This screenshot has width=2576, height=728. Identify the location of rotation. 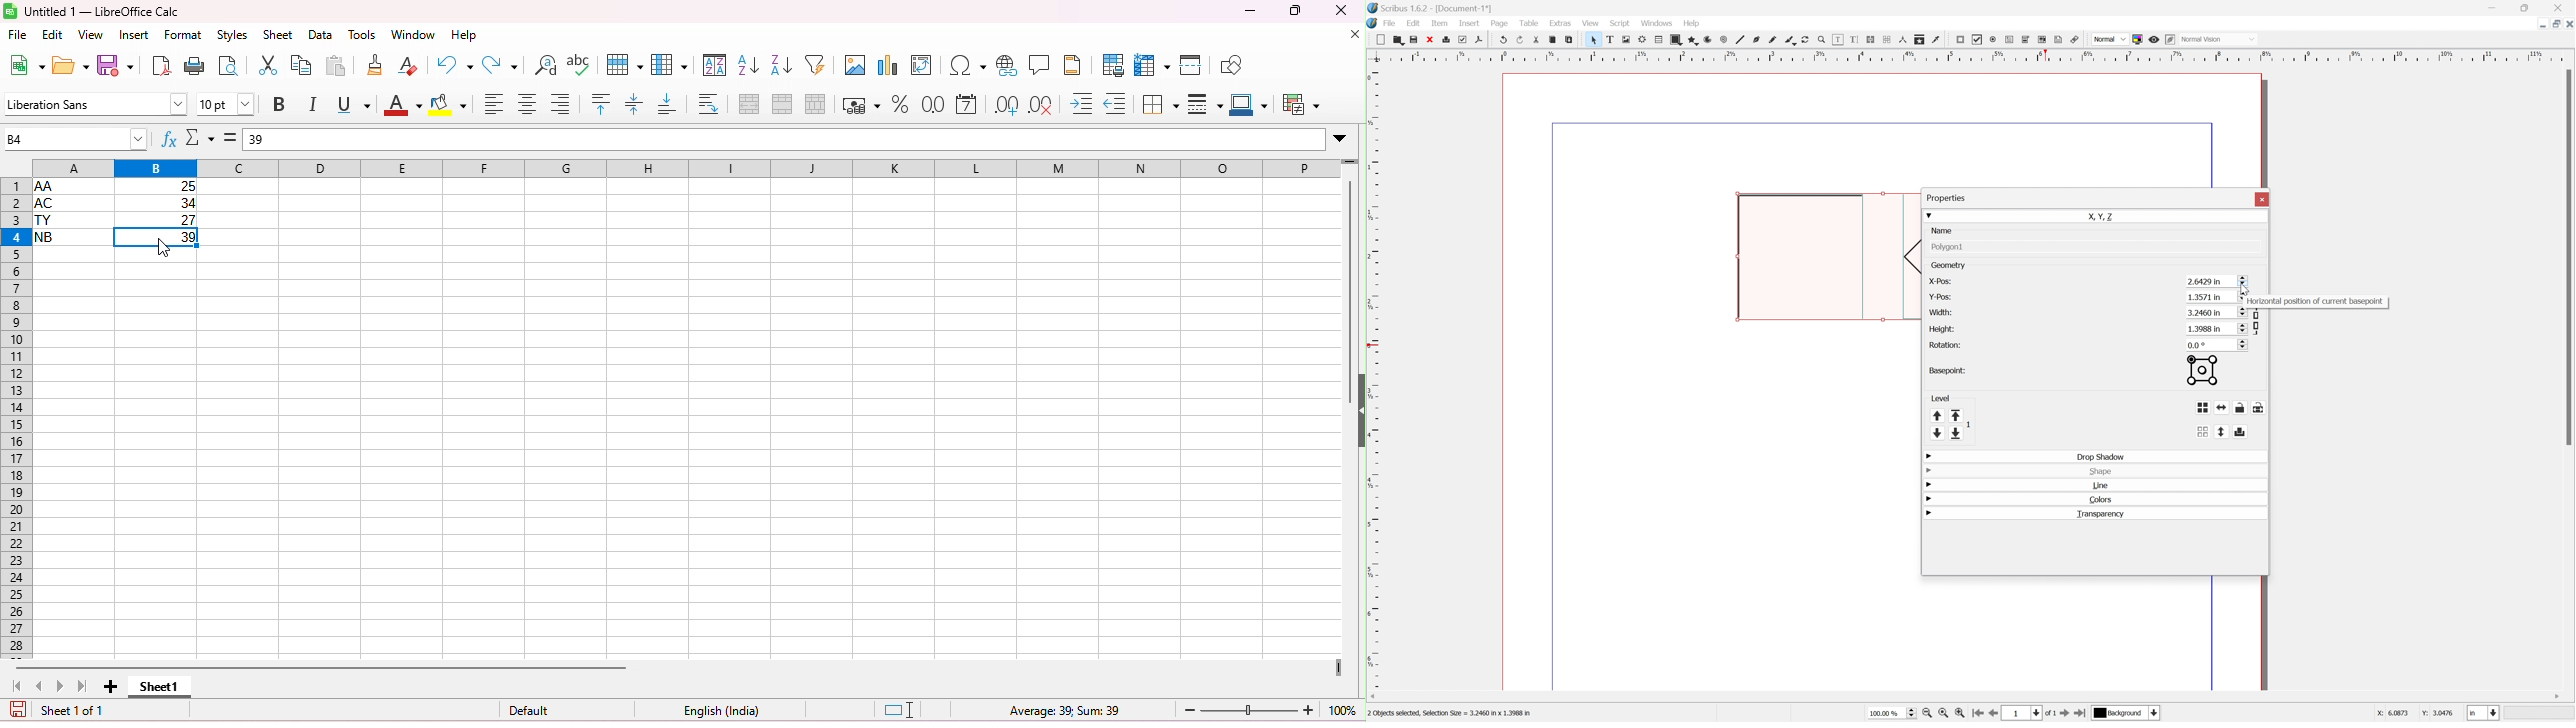
(1946, 344).